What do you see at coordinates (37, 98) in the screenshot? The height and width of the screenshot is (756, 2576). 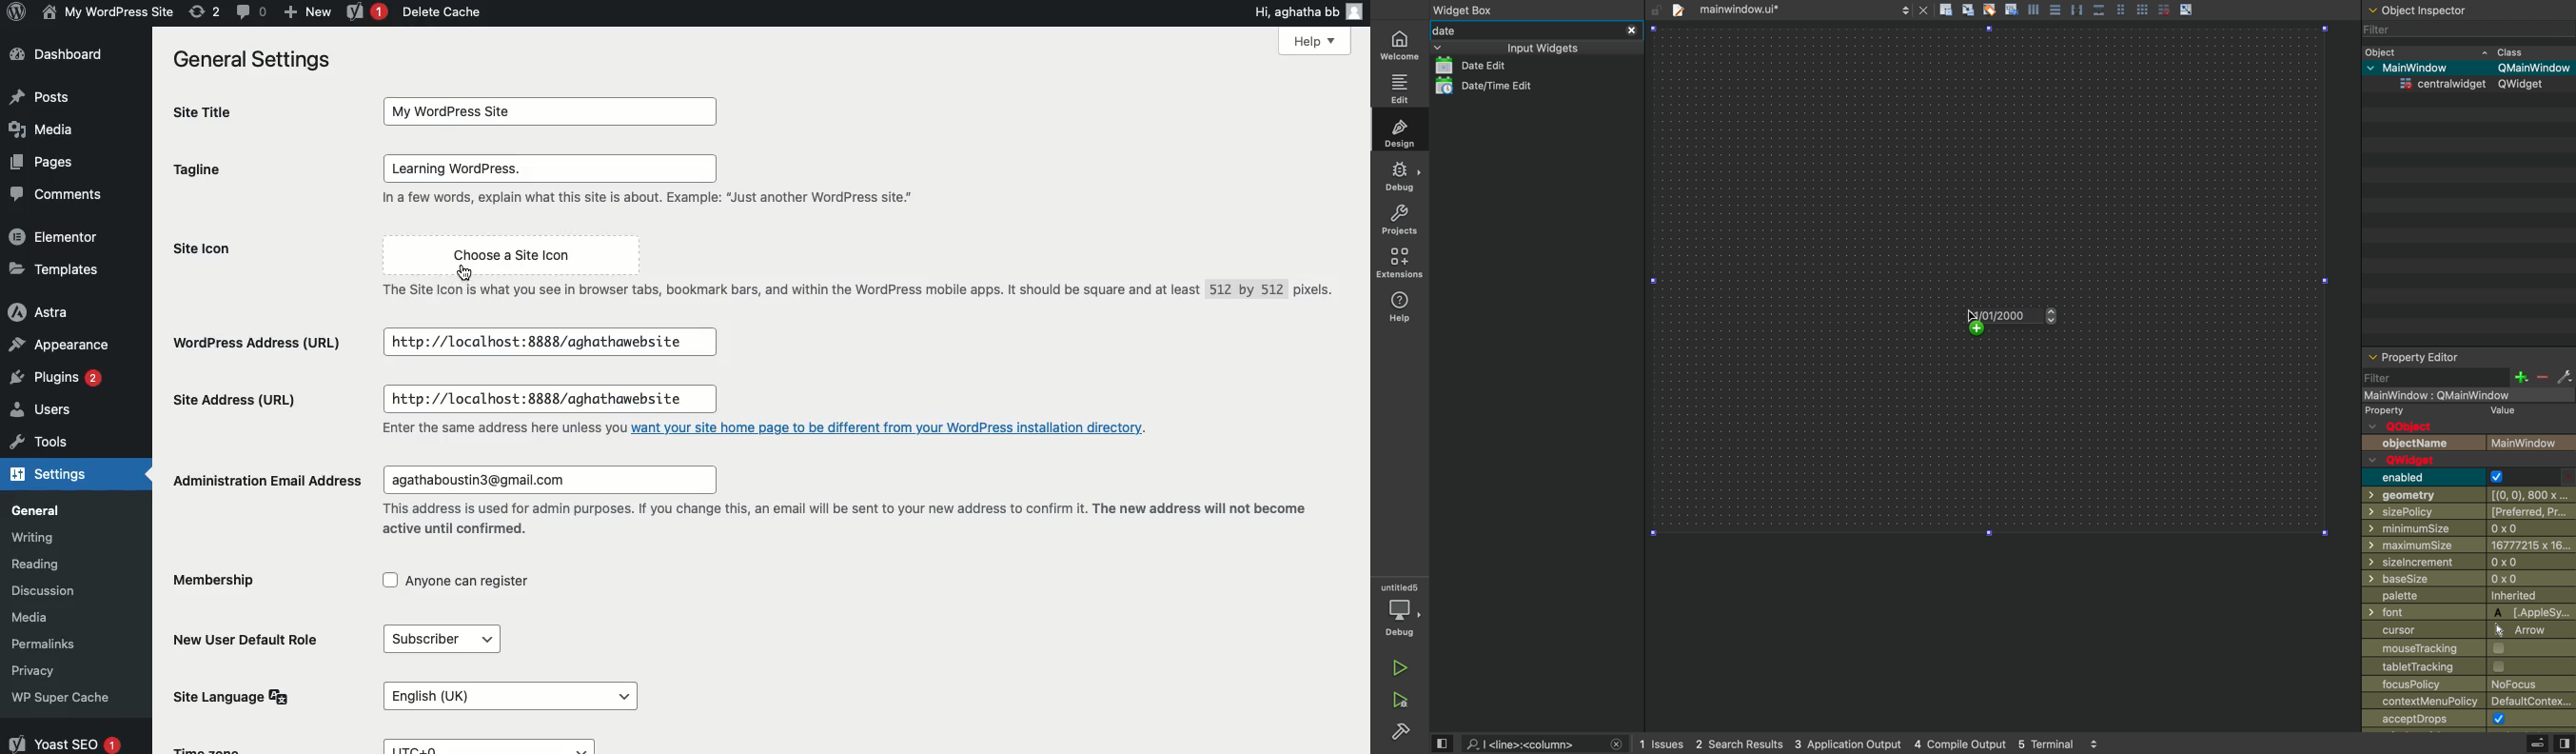 I see `Posts` at bounding box center [37, 98].